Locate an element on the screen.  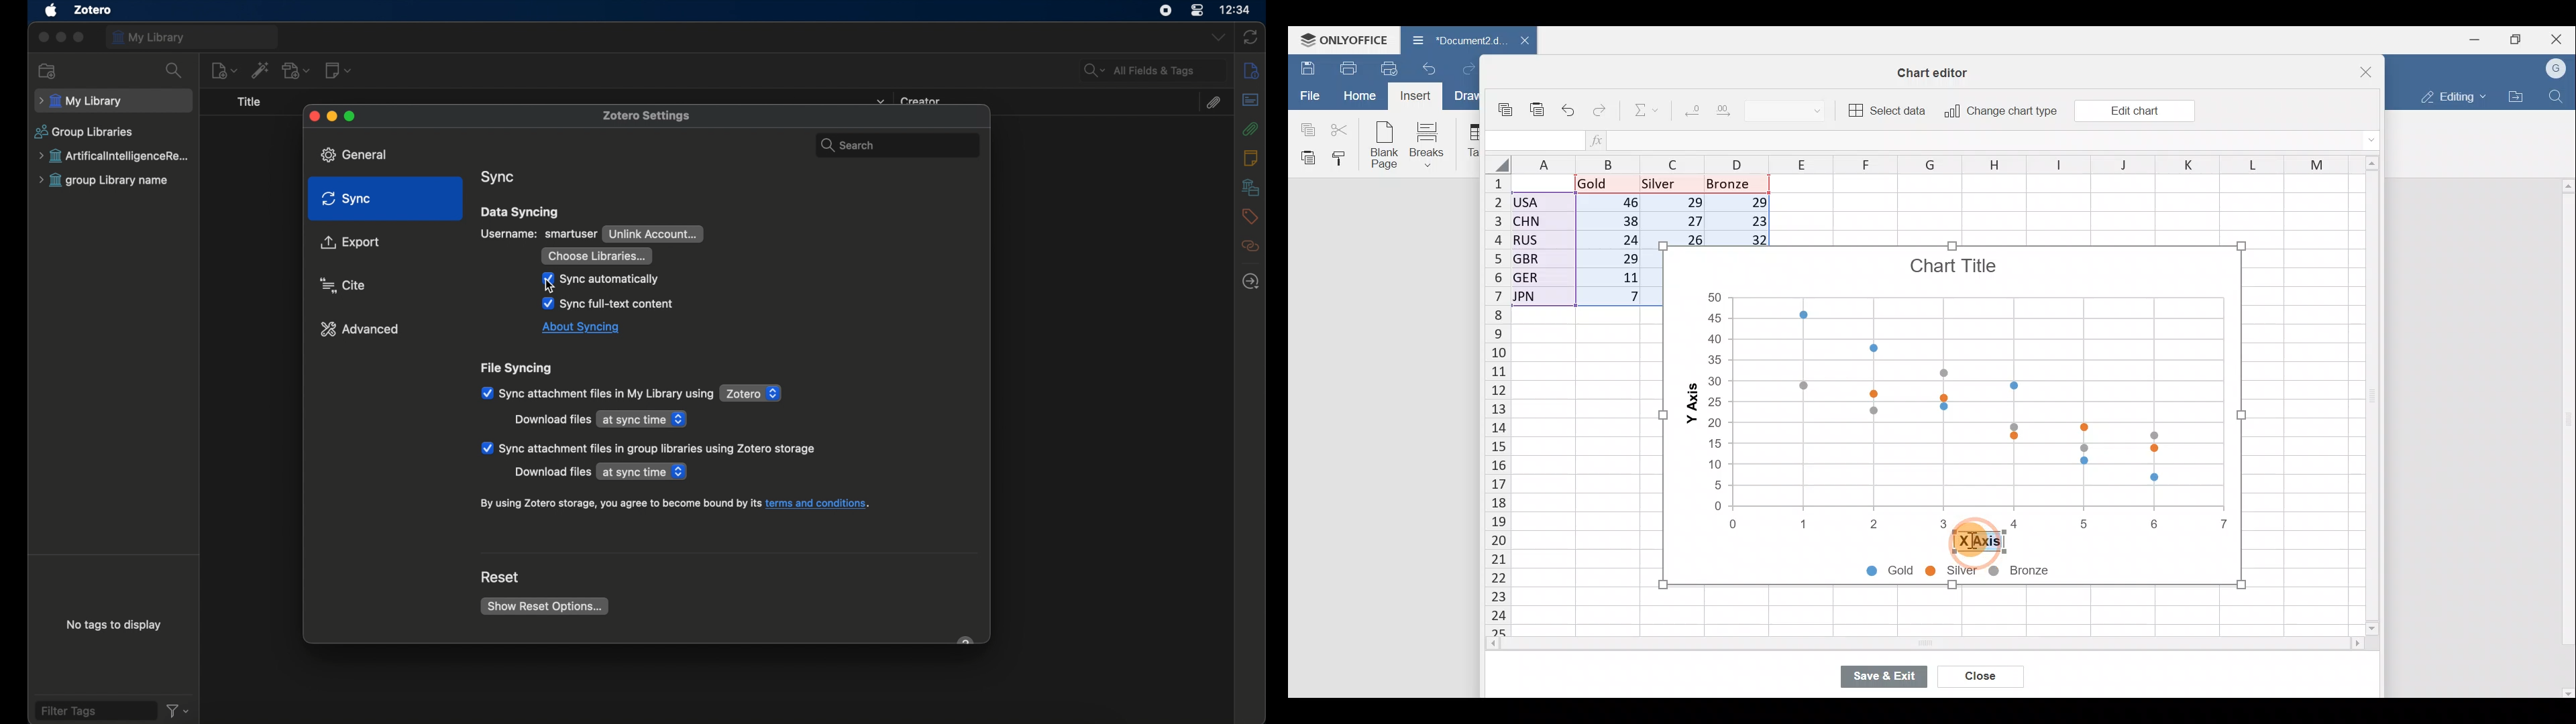
screen recorder is located at coordinates (1163, 11).